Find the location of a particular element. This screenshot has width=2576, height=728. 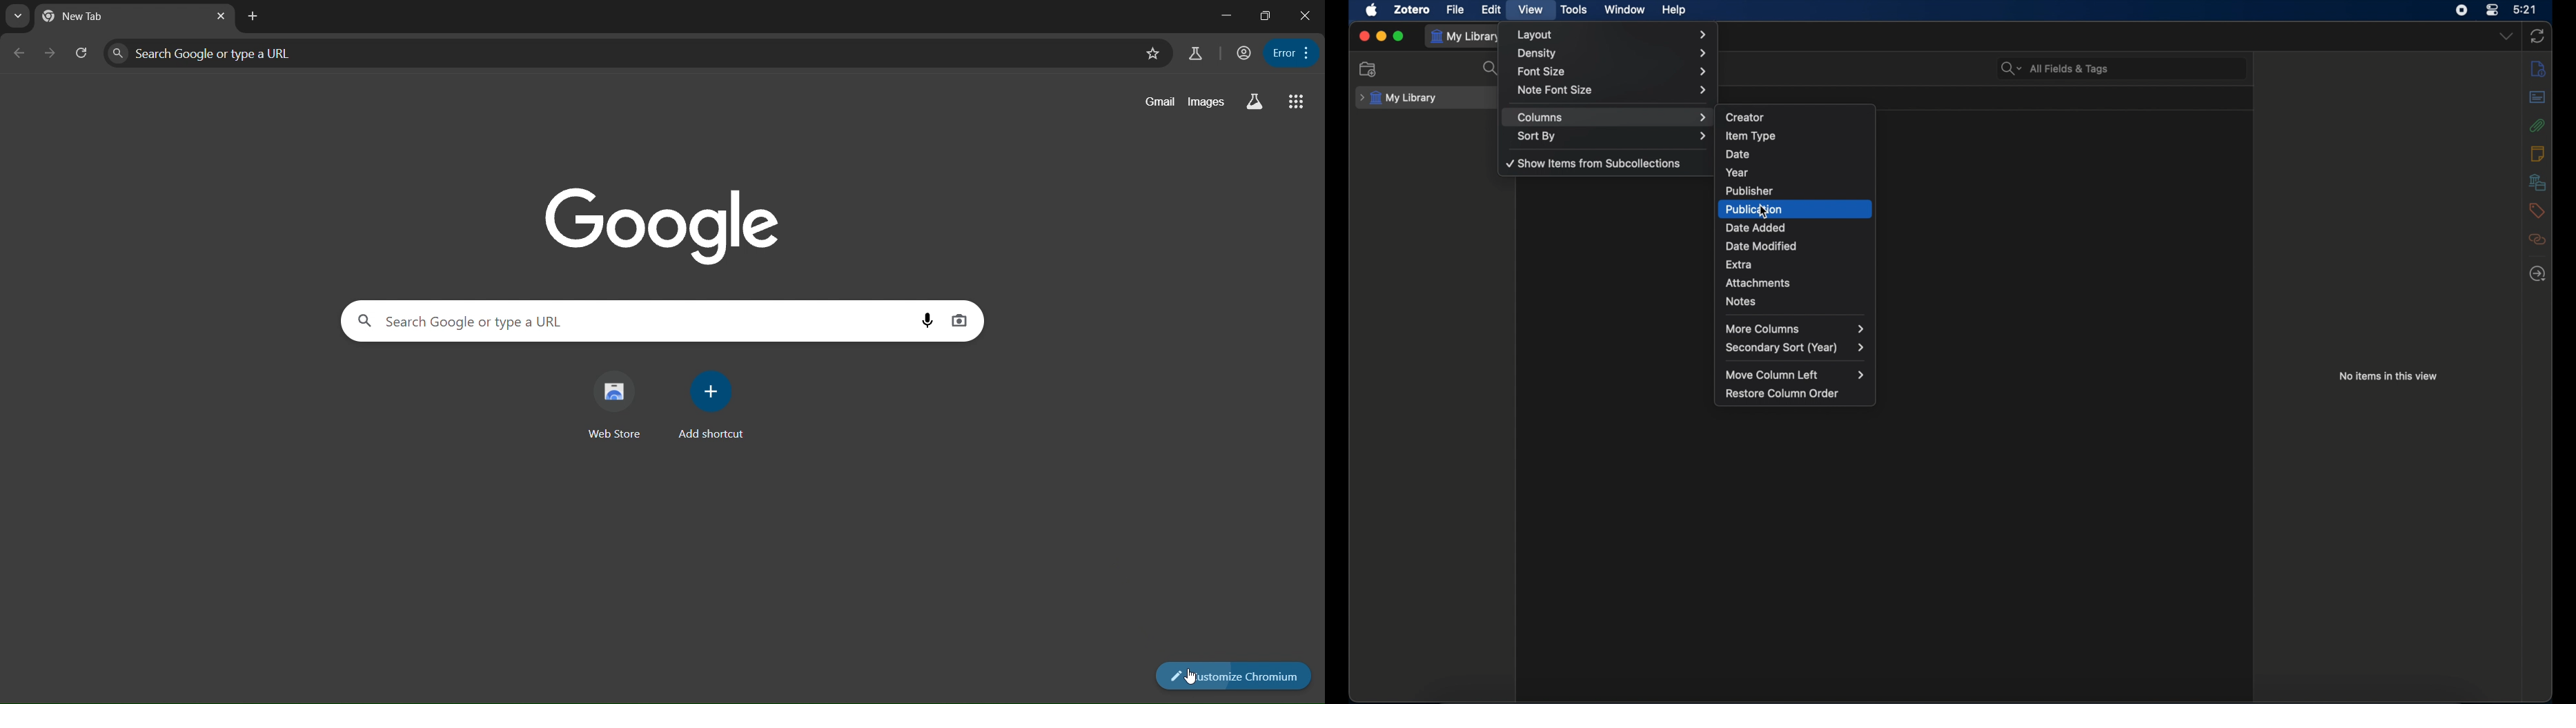

attachments is located at coordinates (2538, 125).